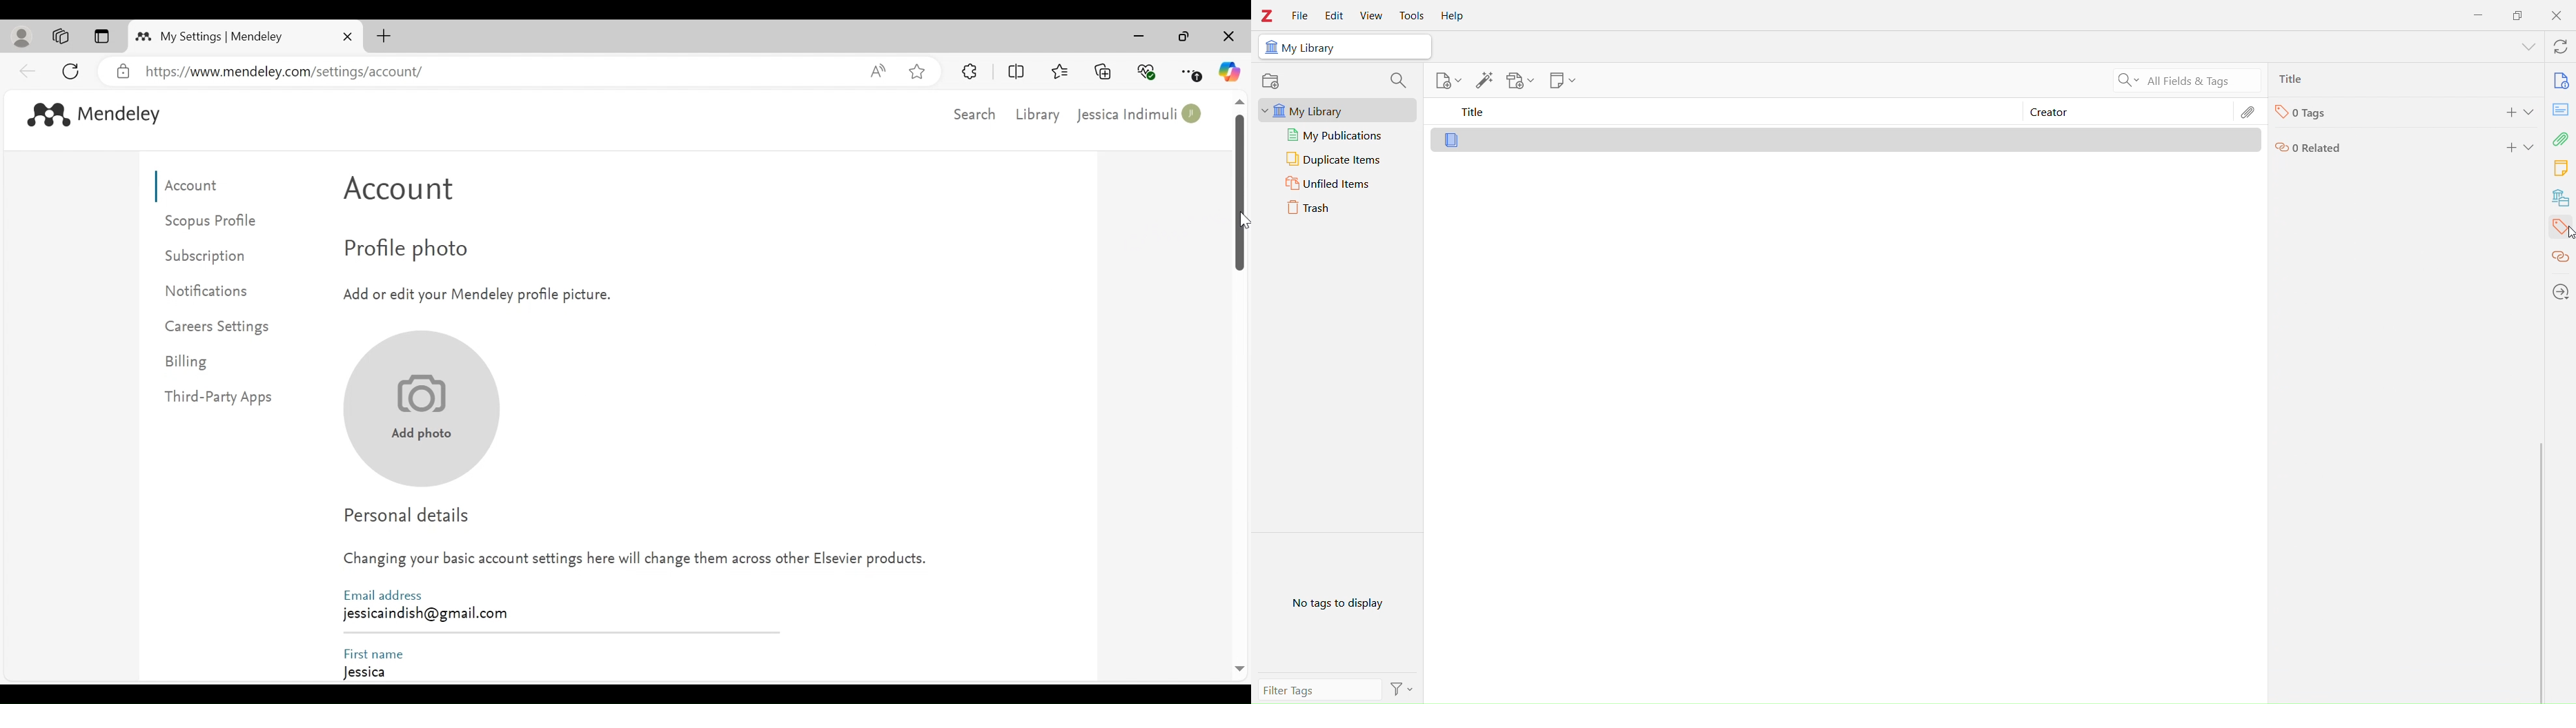 Image resolution: width=2576 pixels, height=728 pixels. What do you see at coordinates (1243, 220) in the screenshot?
I see `Cursor` at bounding box center [1243, 220].